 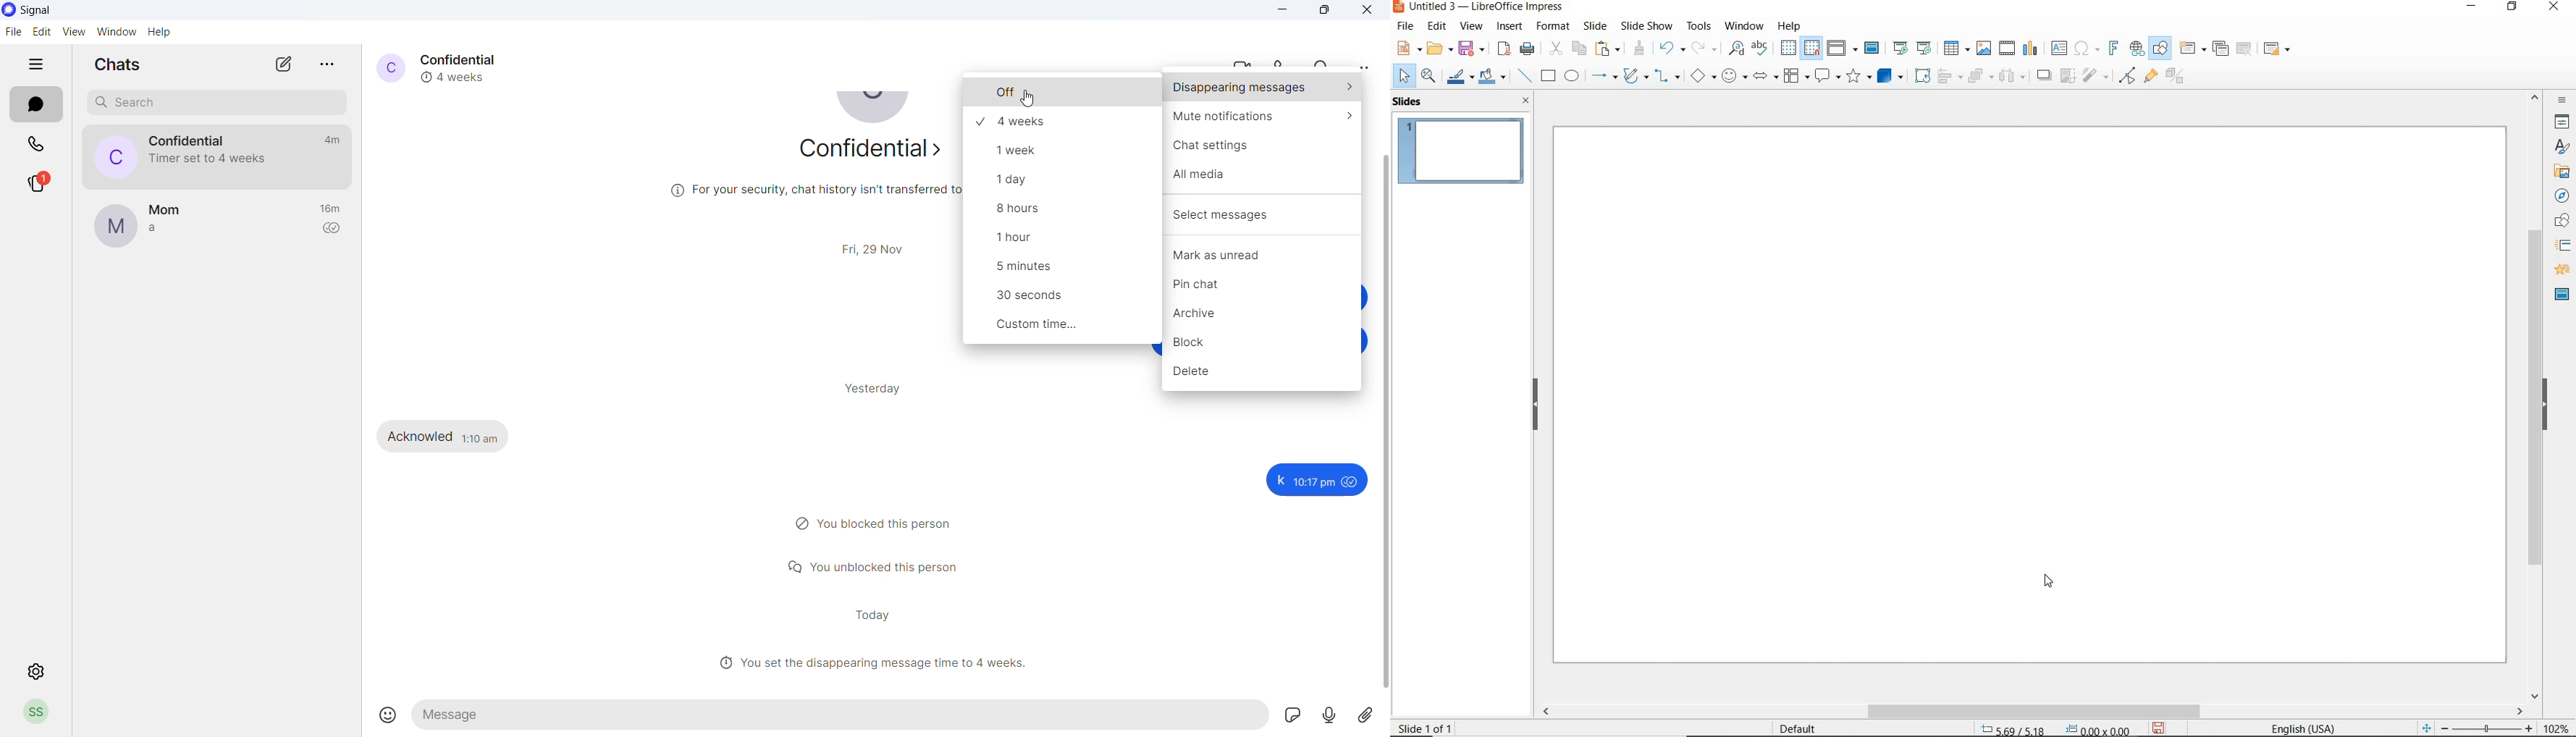 I want to click on mark as unread, so click(x=1263, y=256).